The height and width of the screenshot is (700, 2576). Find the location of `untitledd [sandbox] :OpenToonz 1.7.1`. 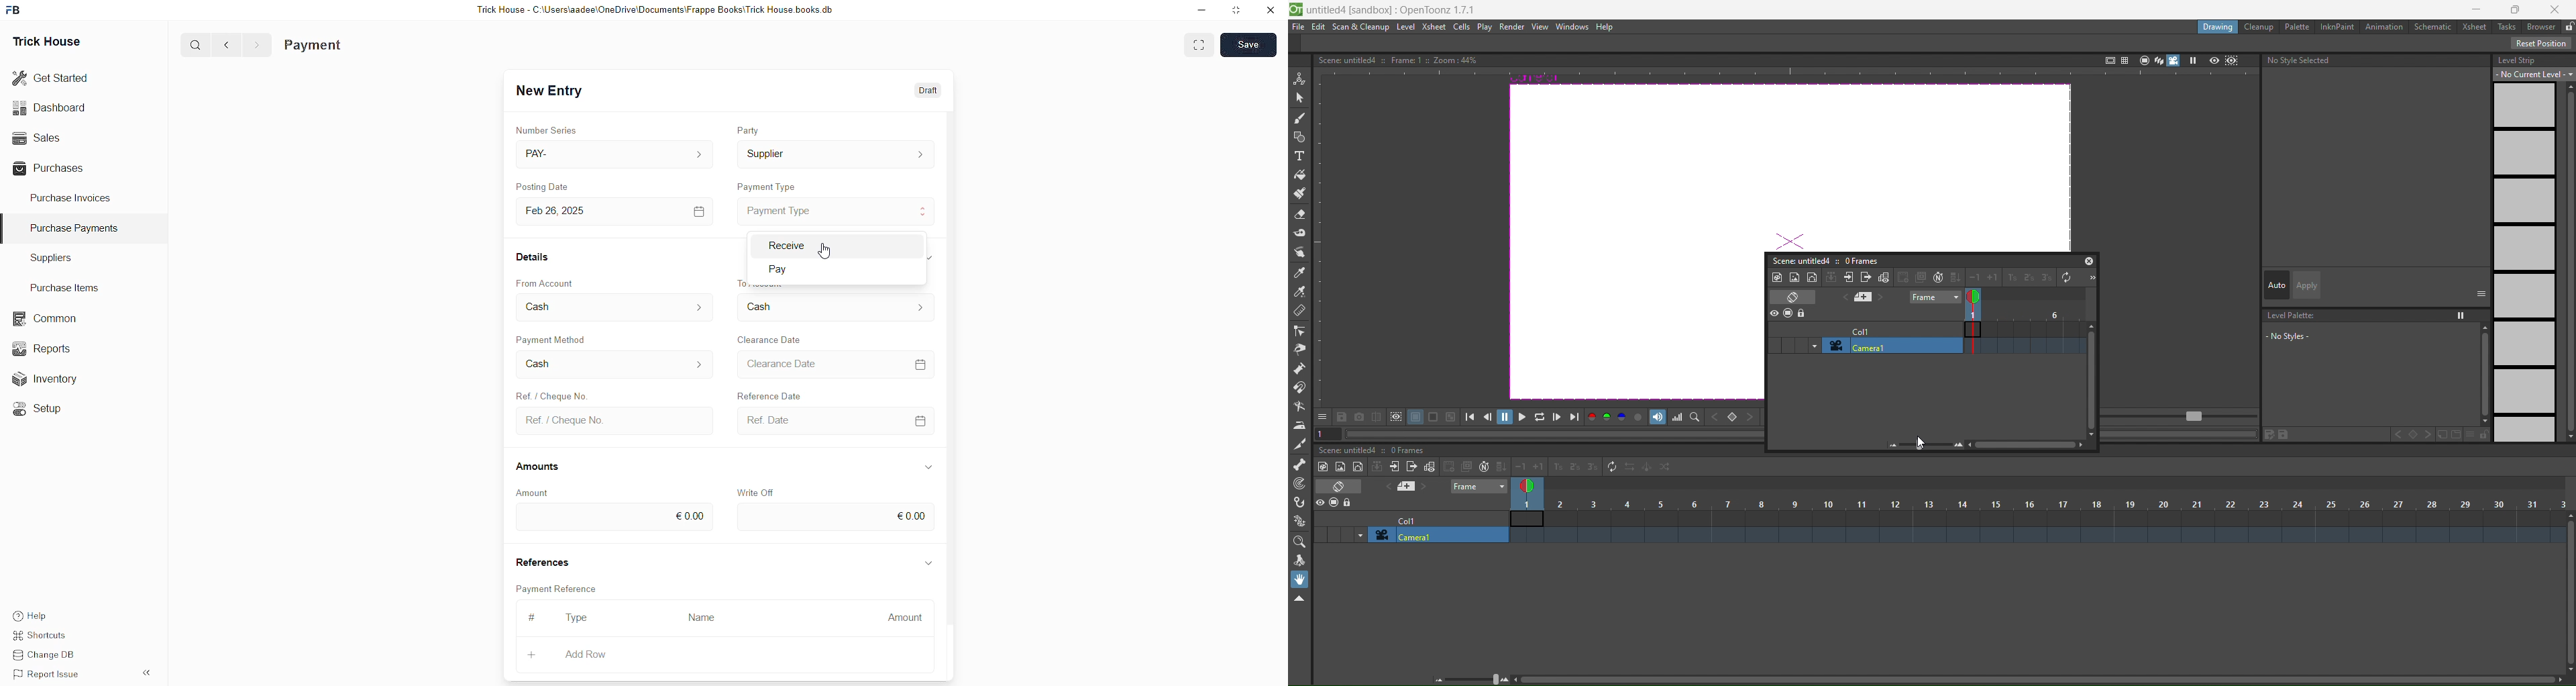

untitledd [sandbox] :OpenToonz 1.7.1 is located at coordinates (1393, 9).